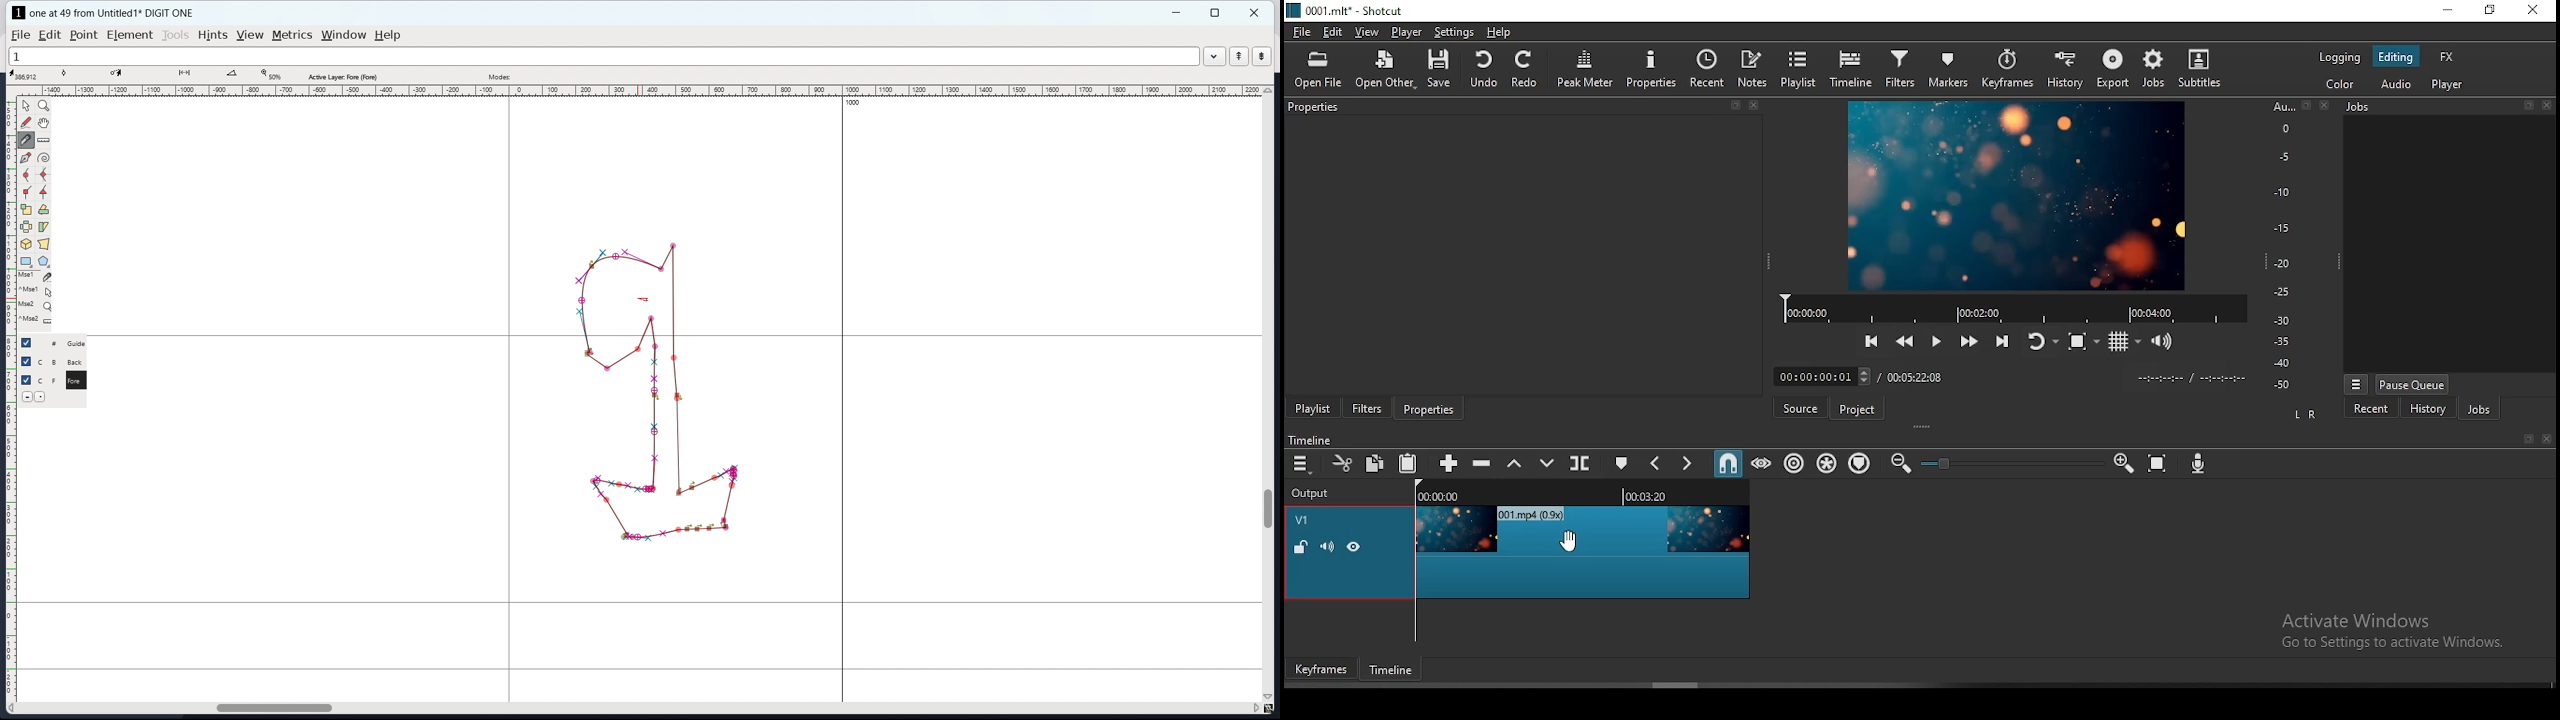 Image resolution: width=2576 pixels, height=728 pixels. What do you see at coordinates (1763, 465) in the screenshot?
I see `scrub while dragging` at bounding box center [1763, 465].